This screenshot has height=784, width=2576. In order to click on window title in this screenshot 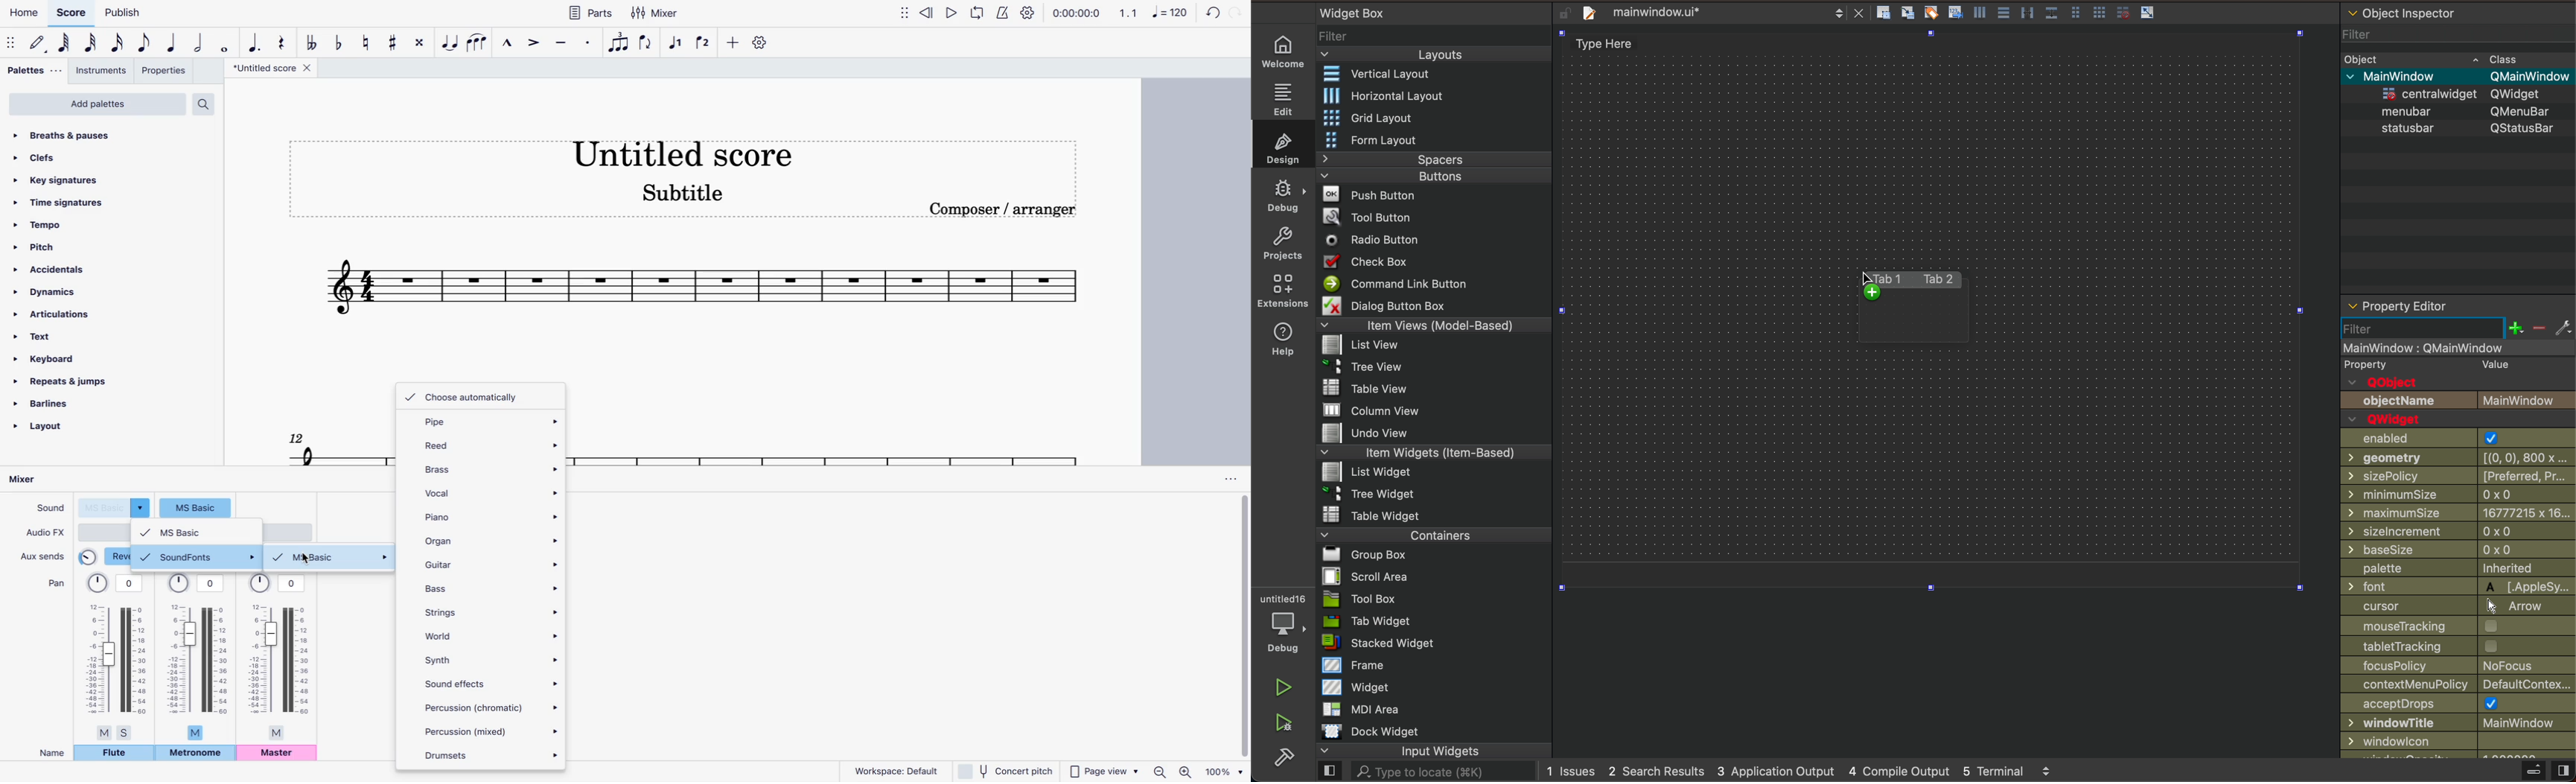, I will do `click(2460, 723)`.